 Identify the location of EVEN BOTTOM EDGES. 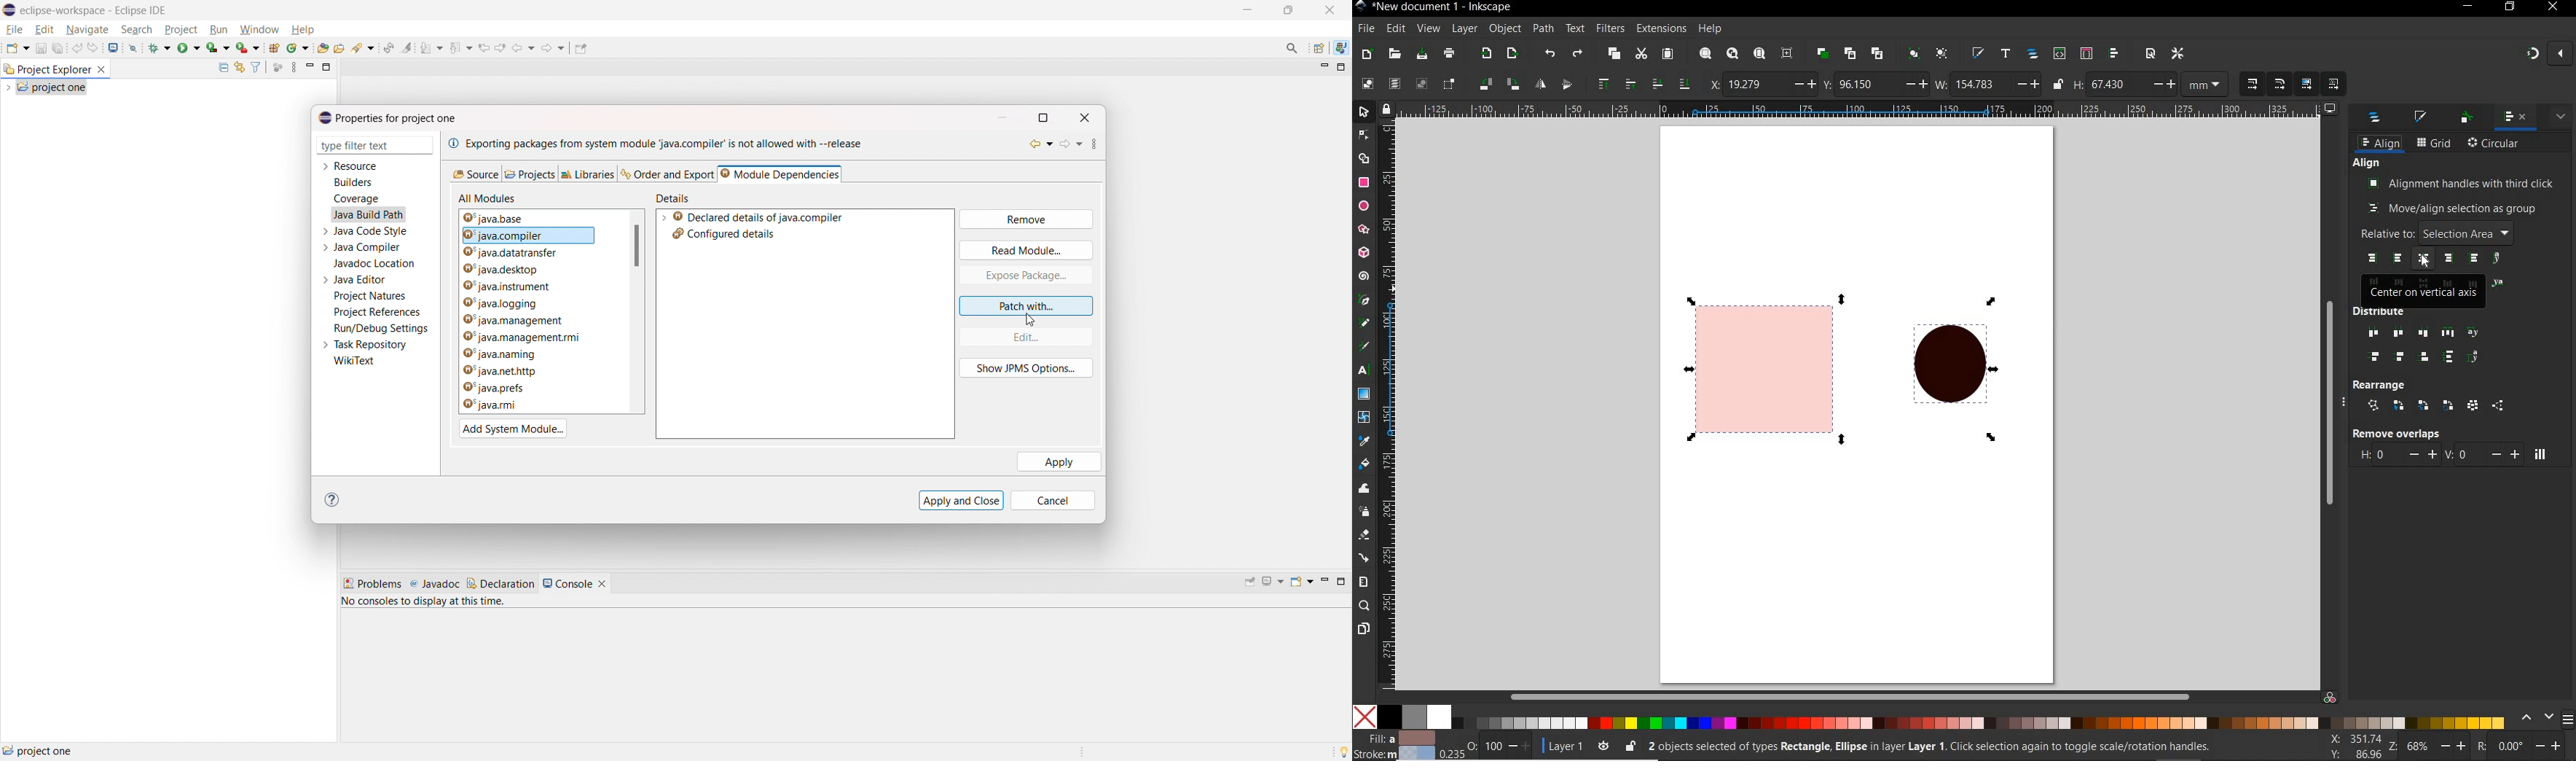
(2426, 356).